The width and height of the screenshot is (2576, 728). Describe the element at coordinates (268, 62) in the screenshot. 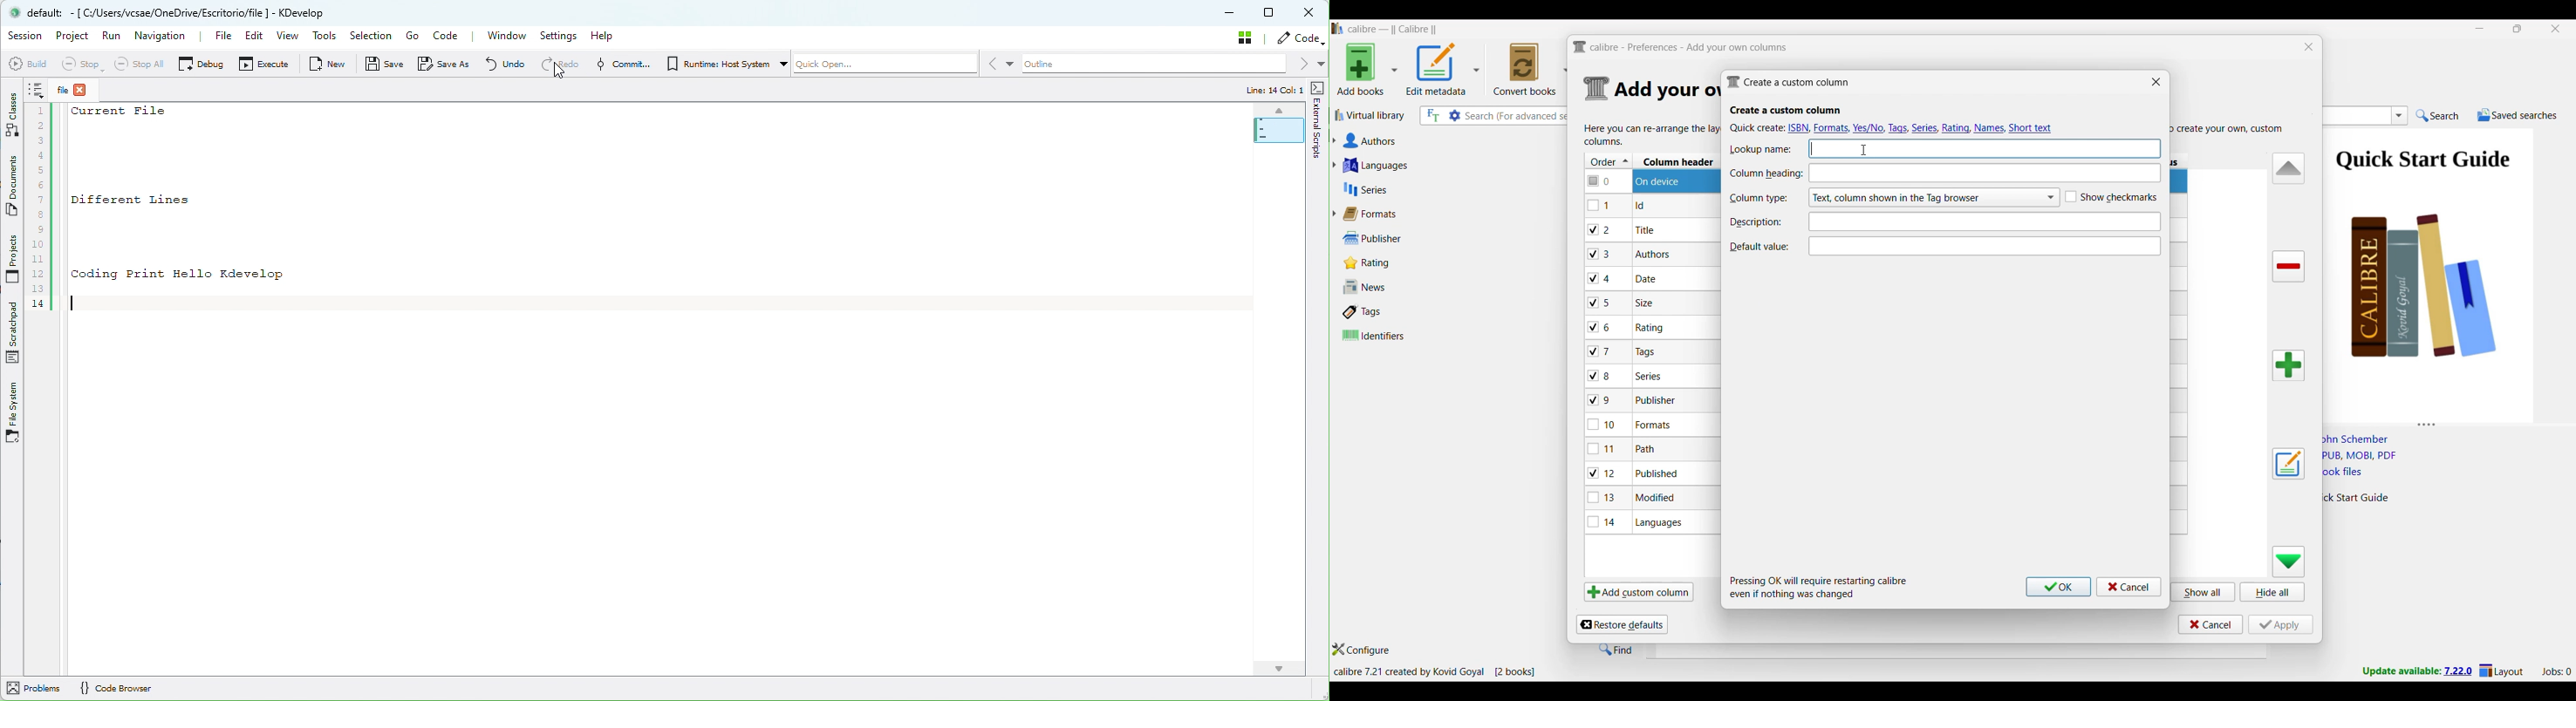

I see `Execute` at that location.